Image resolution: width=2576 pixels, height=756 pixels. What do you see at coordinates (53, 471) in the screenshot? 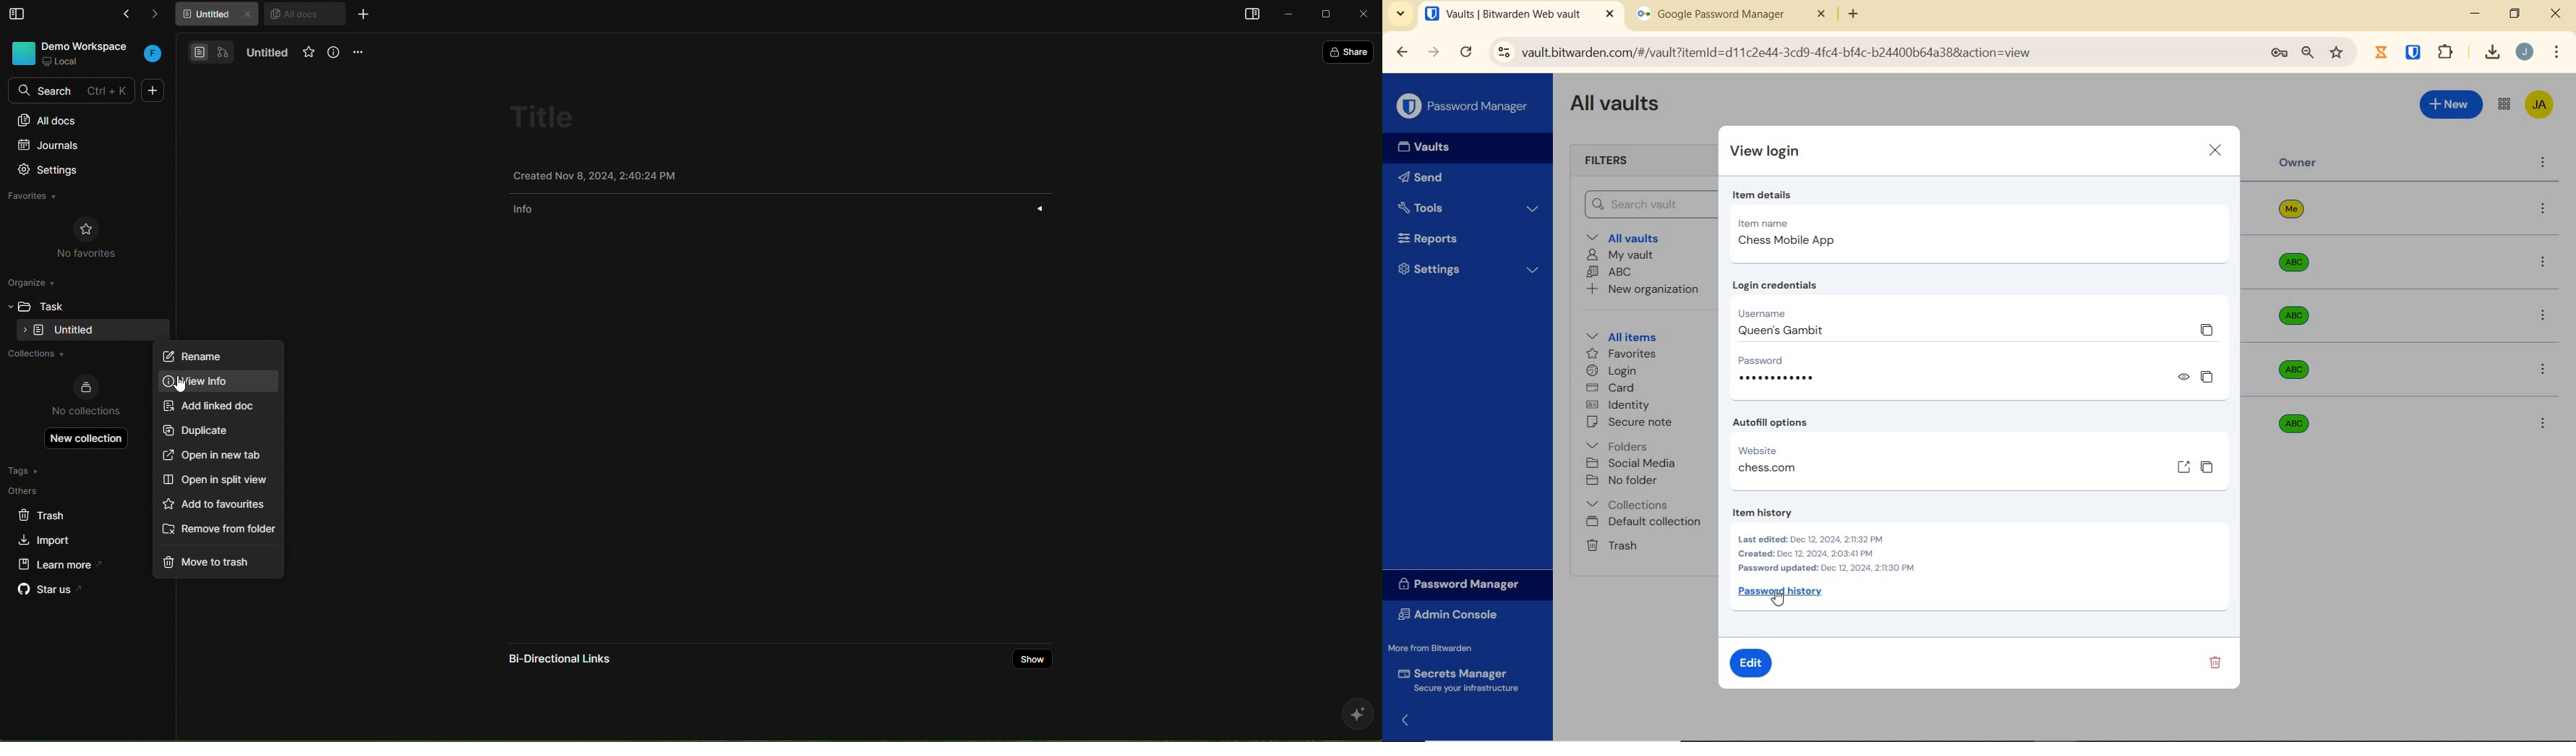
I see `tags` at bounding box center [53, 471].